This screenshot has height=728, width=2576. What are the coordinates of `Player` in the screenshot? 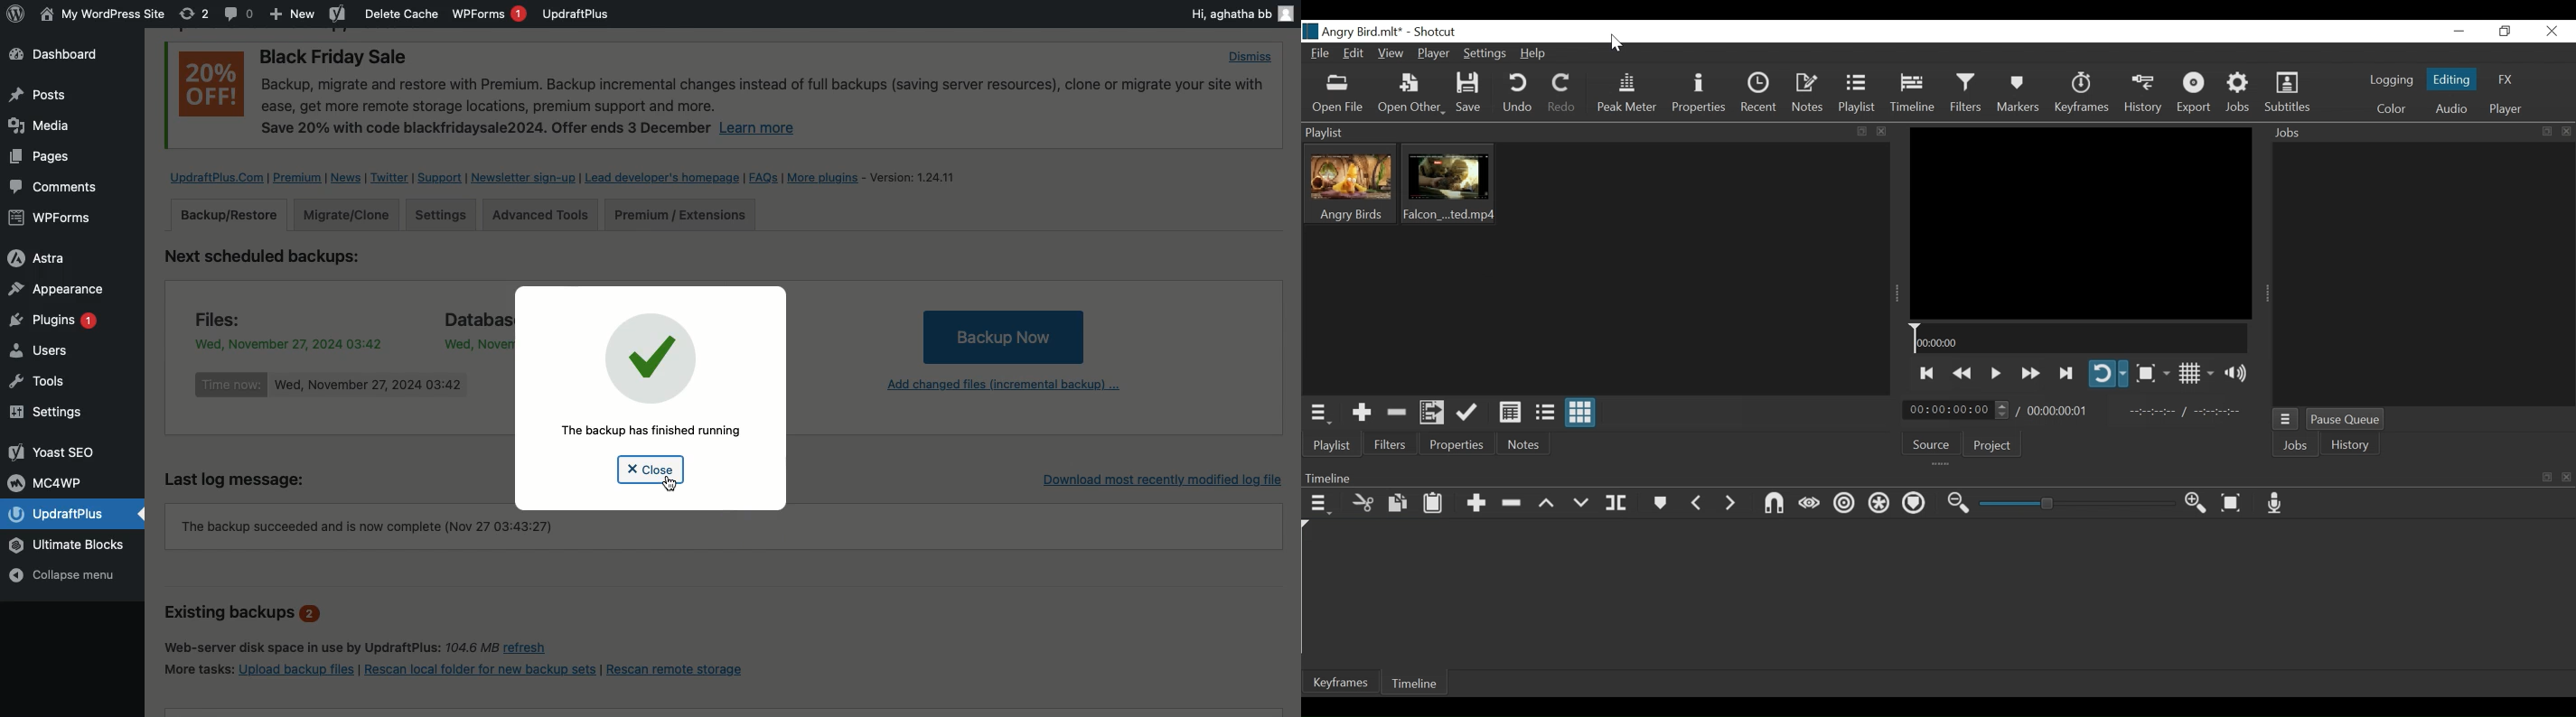 It's located at (1433, 54).